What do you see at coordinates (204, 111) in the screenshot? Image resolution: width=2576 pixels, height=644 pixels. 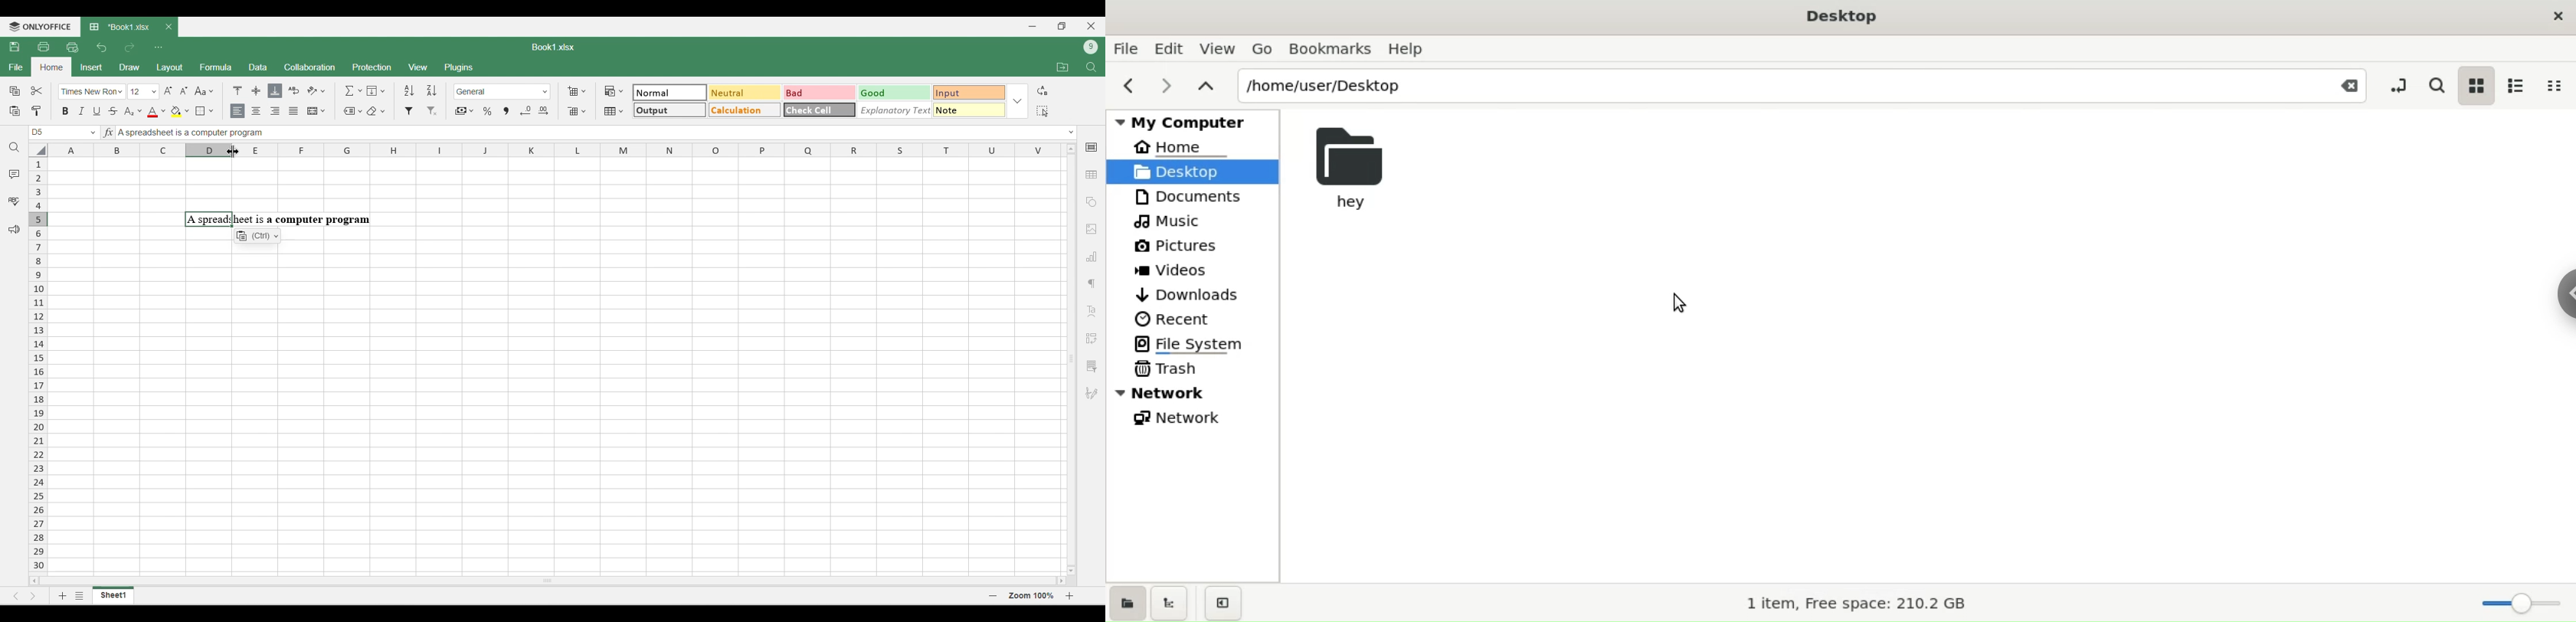 I see `Borders` at bounding box center [204, 111].